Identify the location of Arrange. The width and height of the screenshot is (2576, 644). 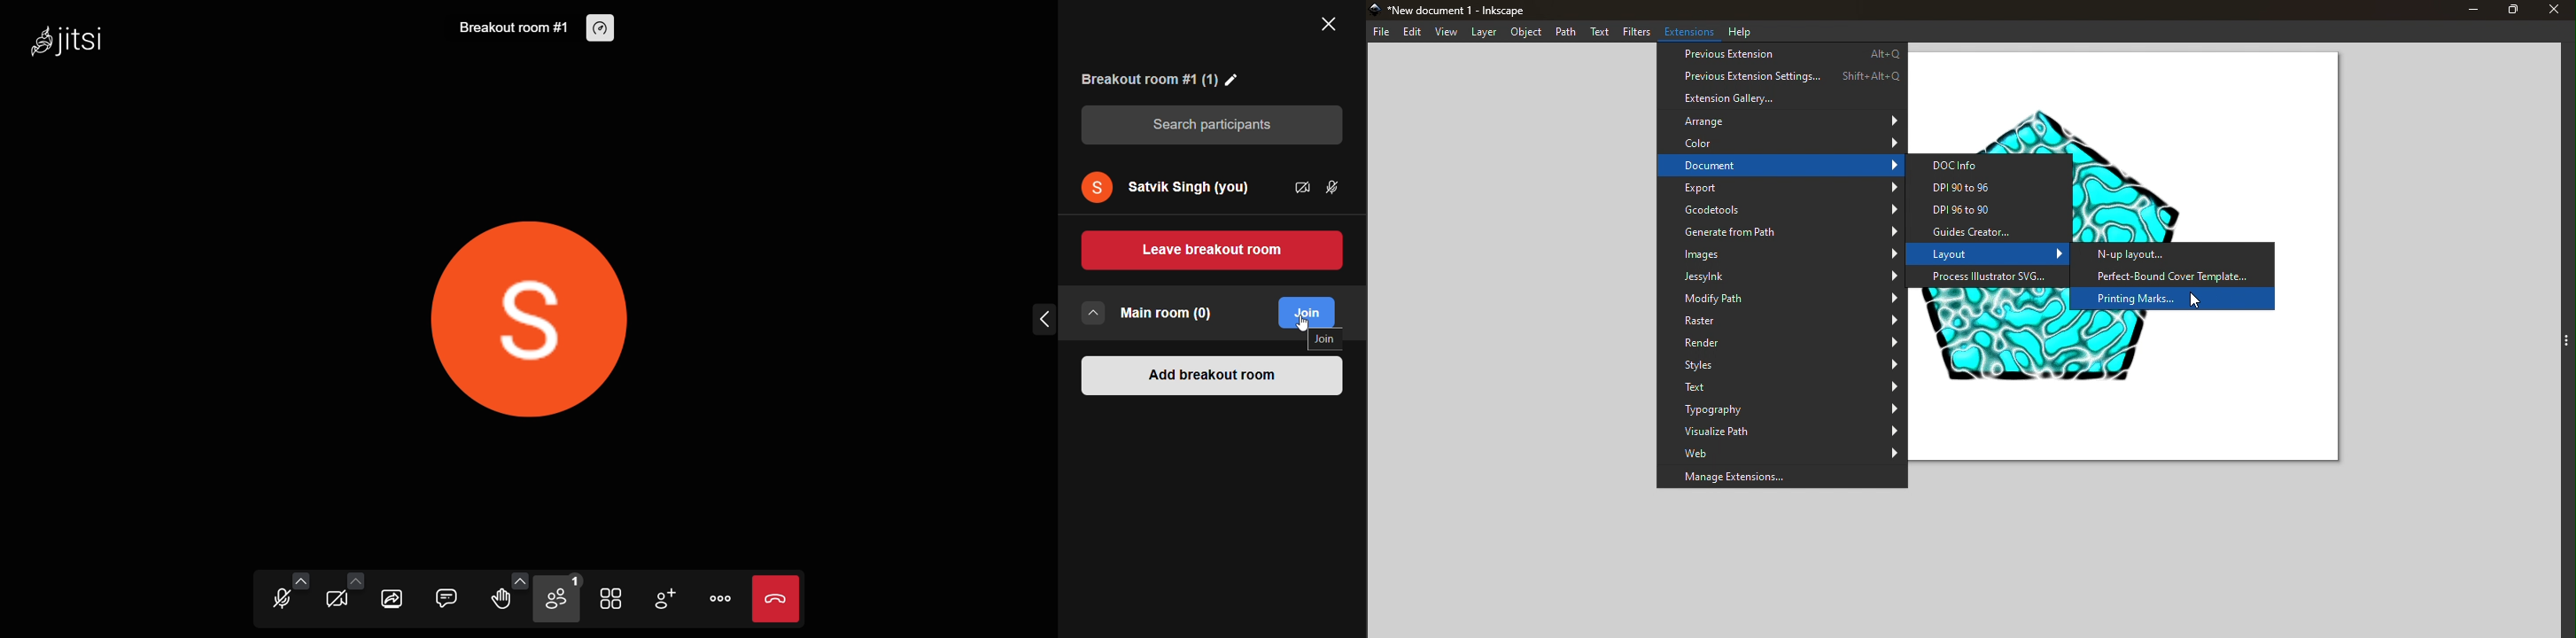
(1781, 121).